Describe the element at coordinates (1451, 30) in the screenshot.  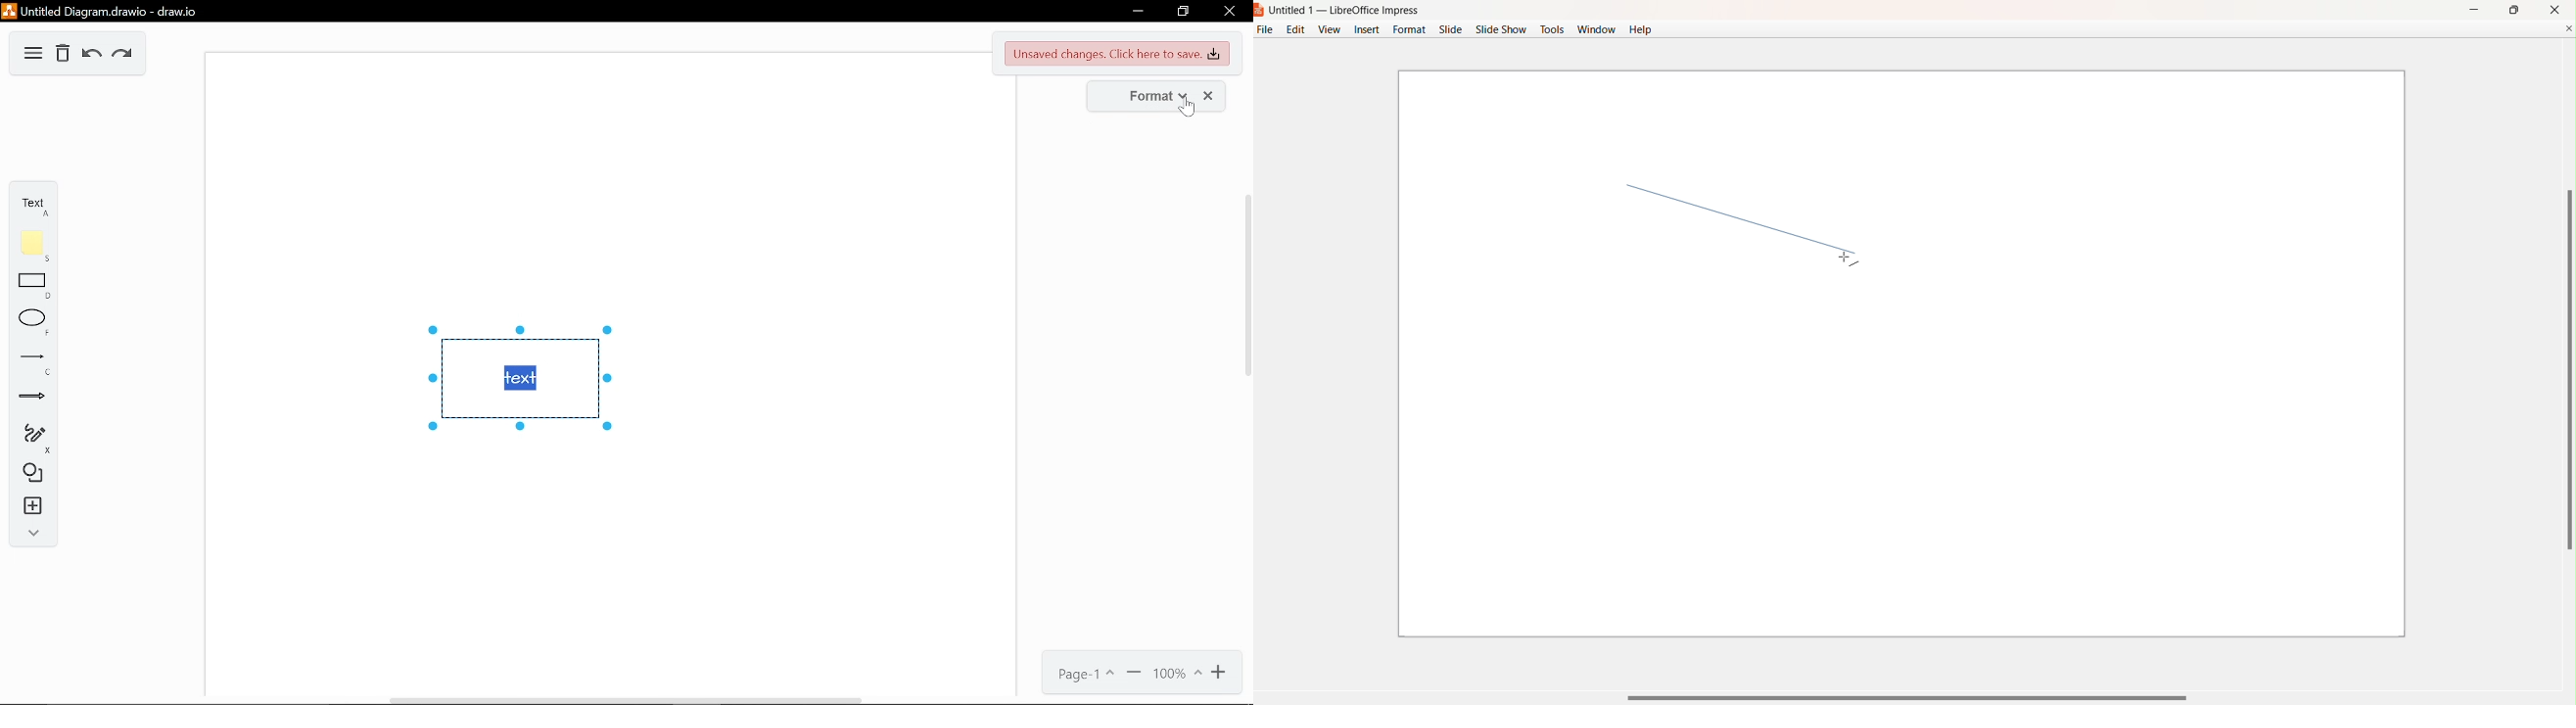
I see `Slide` at that location.